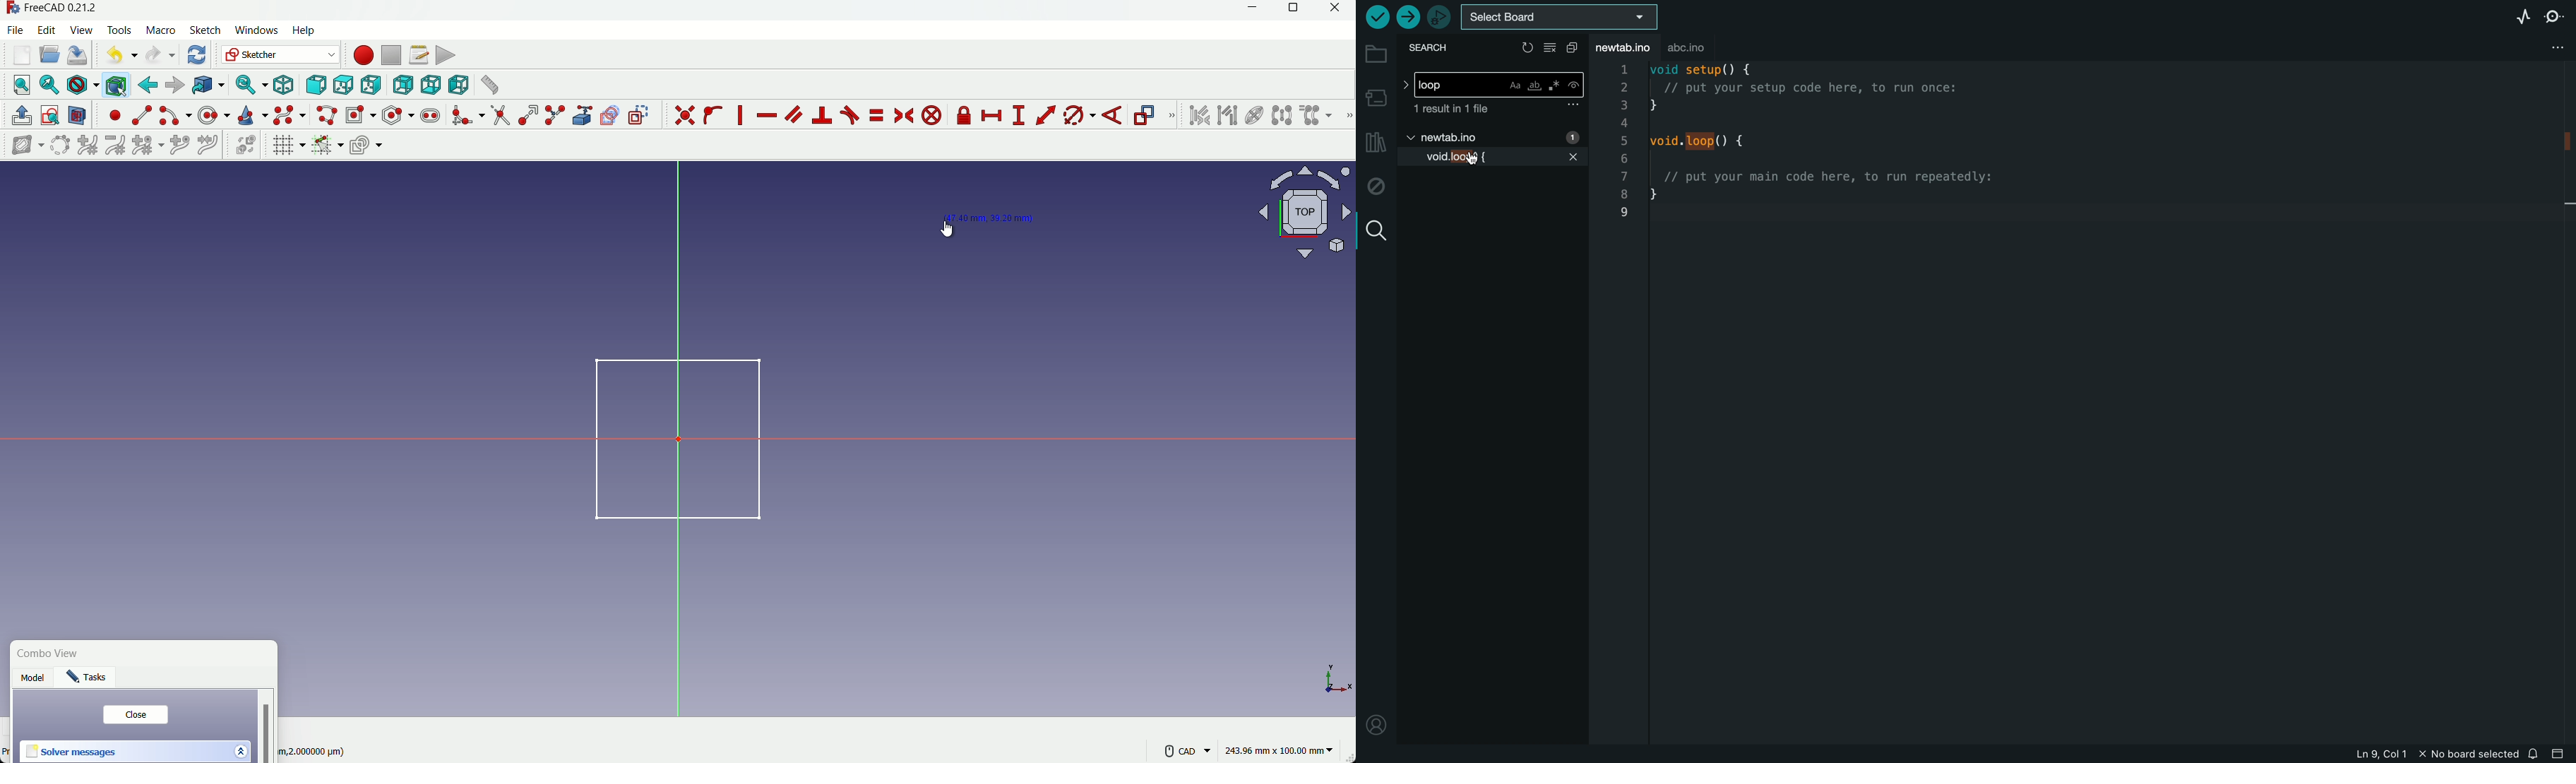 Image resolution: width=2576 pixels, height=784 pixels. What do you see at coordinates (327, 144) in the screenshot?
I see `toggle snap` at bounding box center [327, 144].